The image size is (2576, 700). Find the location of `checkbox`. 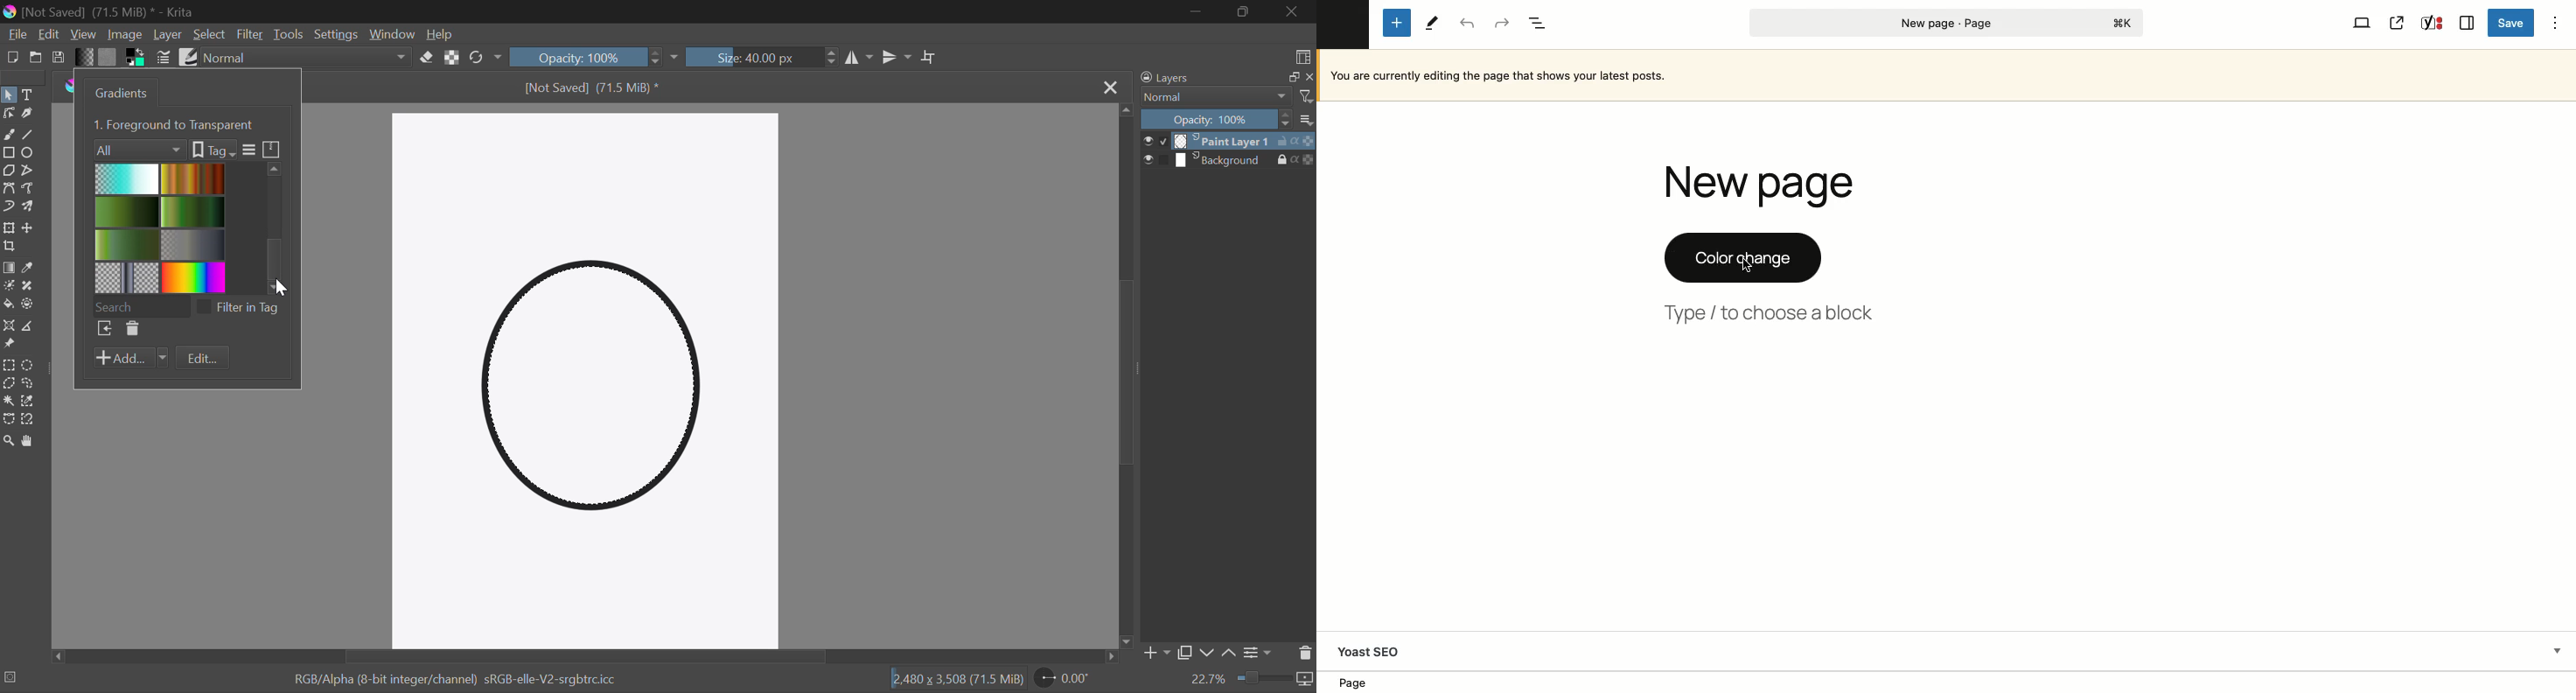

checkbox is located at coordinates (1155, 141).